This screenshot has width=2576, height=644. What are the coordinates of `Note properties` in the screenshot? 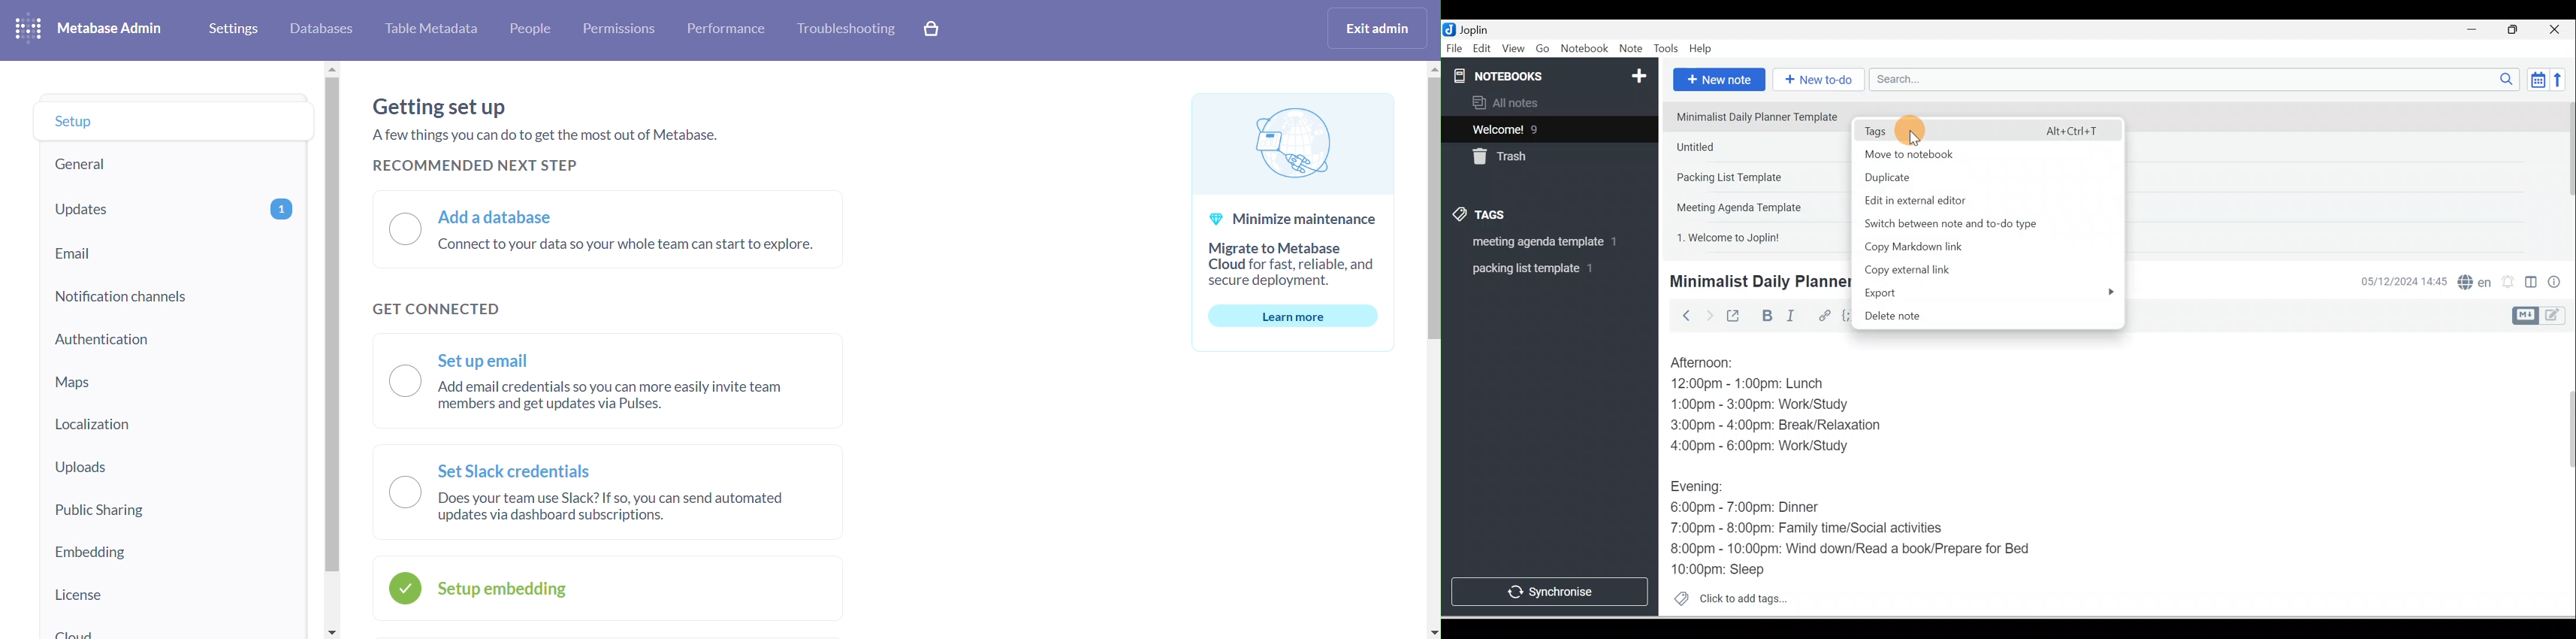 It's located at (2555, 283).